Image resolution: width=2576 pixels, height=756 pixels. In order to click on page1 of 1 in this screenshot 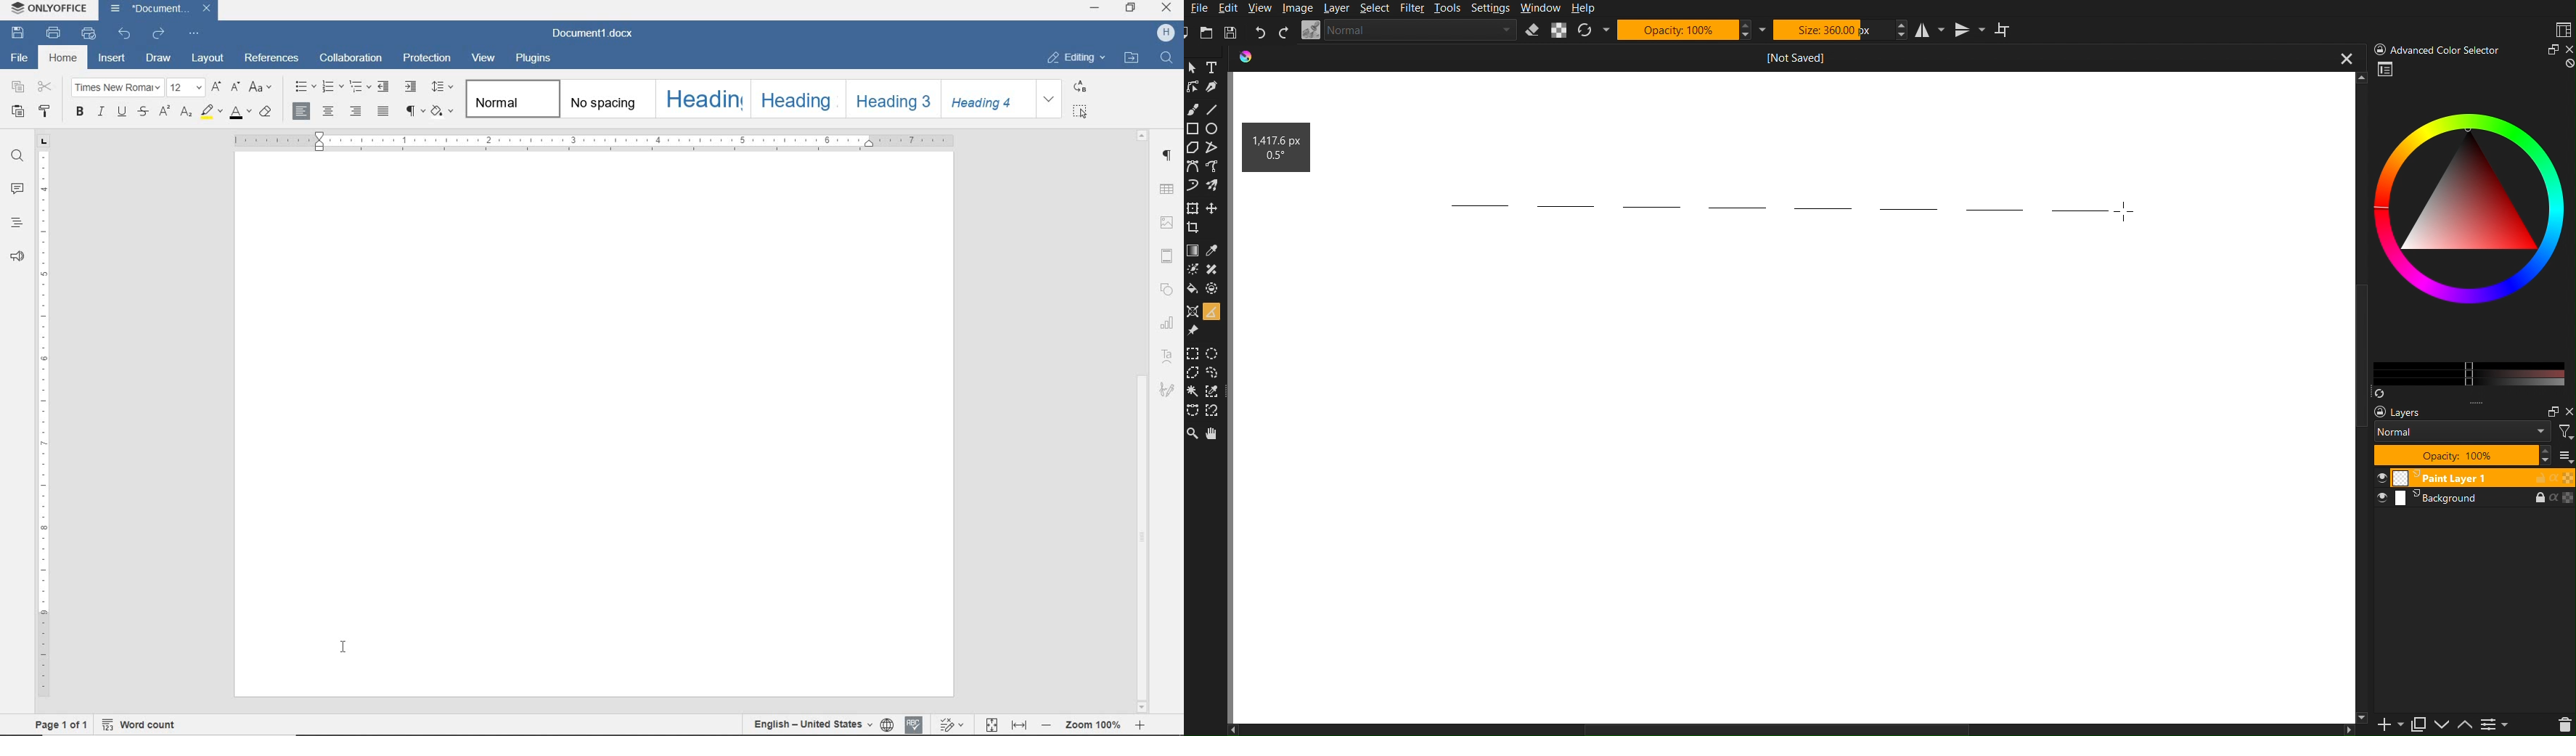, I will do `click(61, 725)`.